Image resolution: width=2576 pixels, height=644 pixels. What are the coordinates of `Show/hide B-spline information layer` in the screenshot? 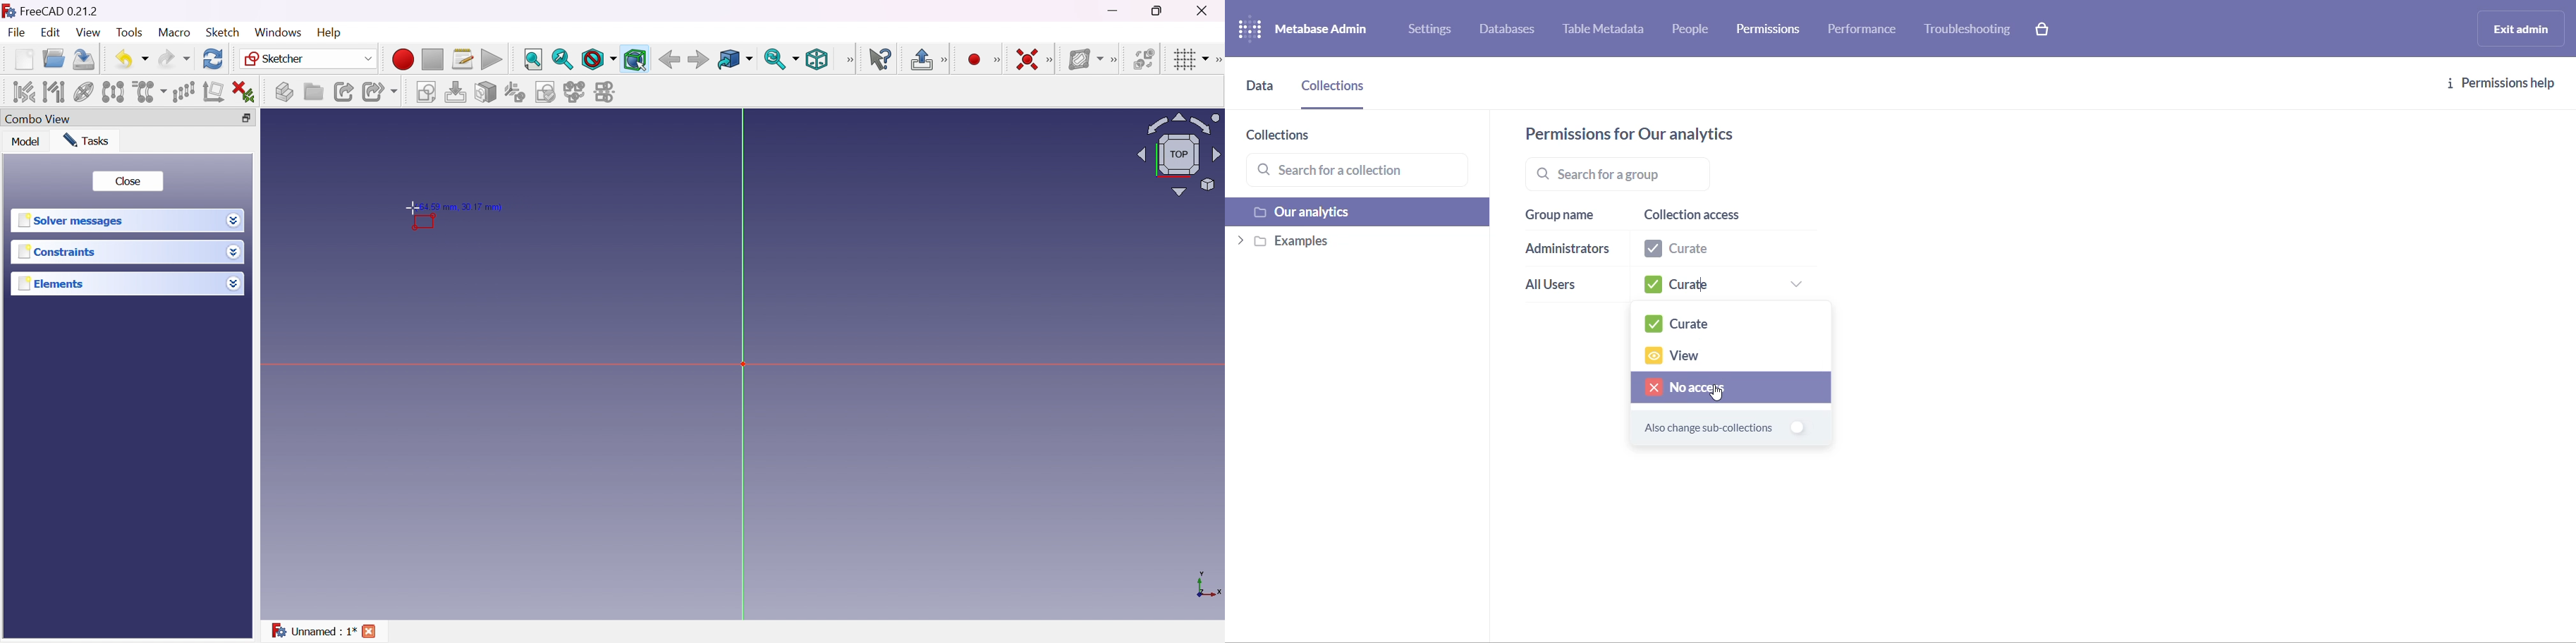 It's located at (1085, 59).